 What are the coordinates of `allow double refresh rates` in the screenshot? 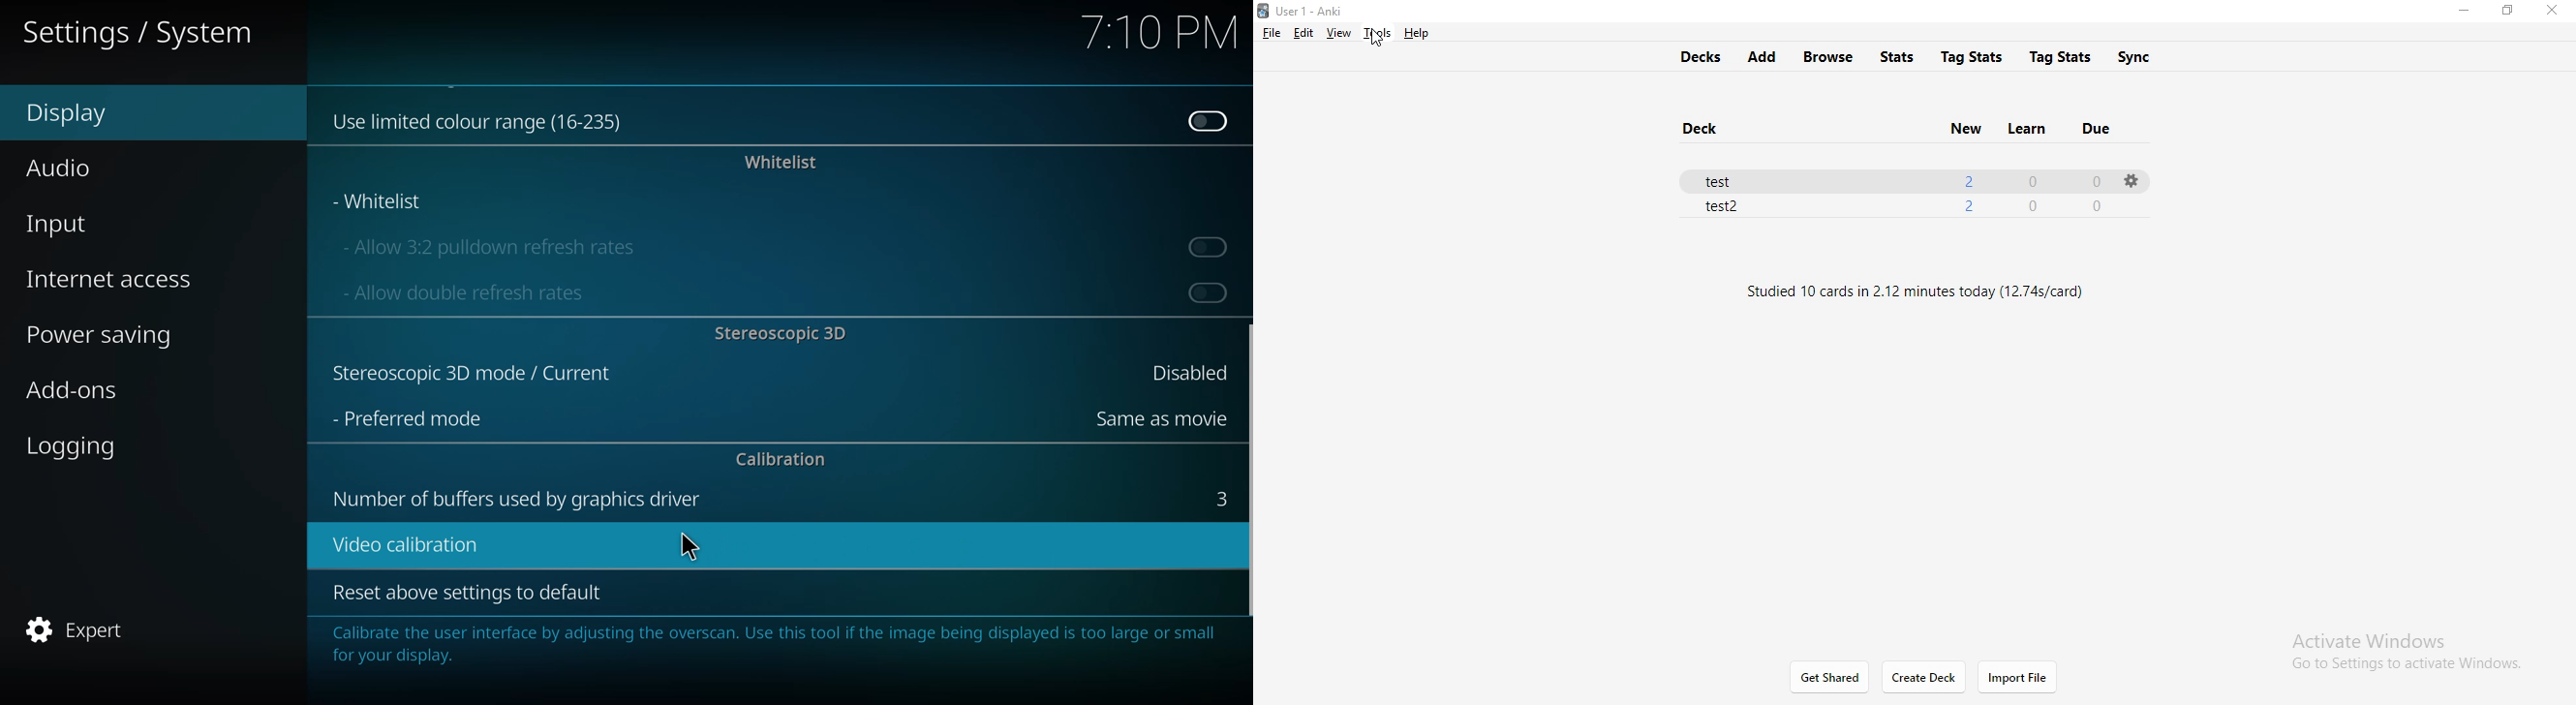 It's located at (461, 292).